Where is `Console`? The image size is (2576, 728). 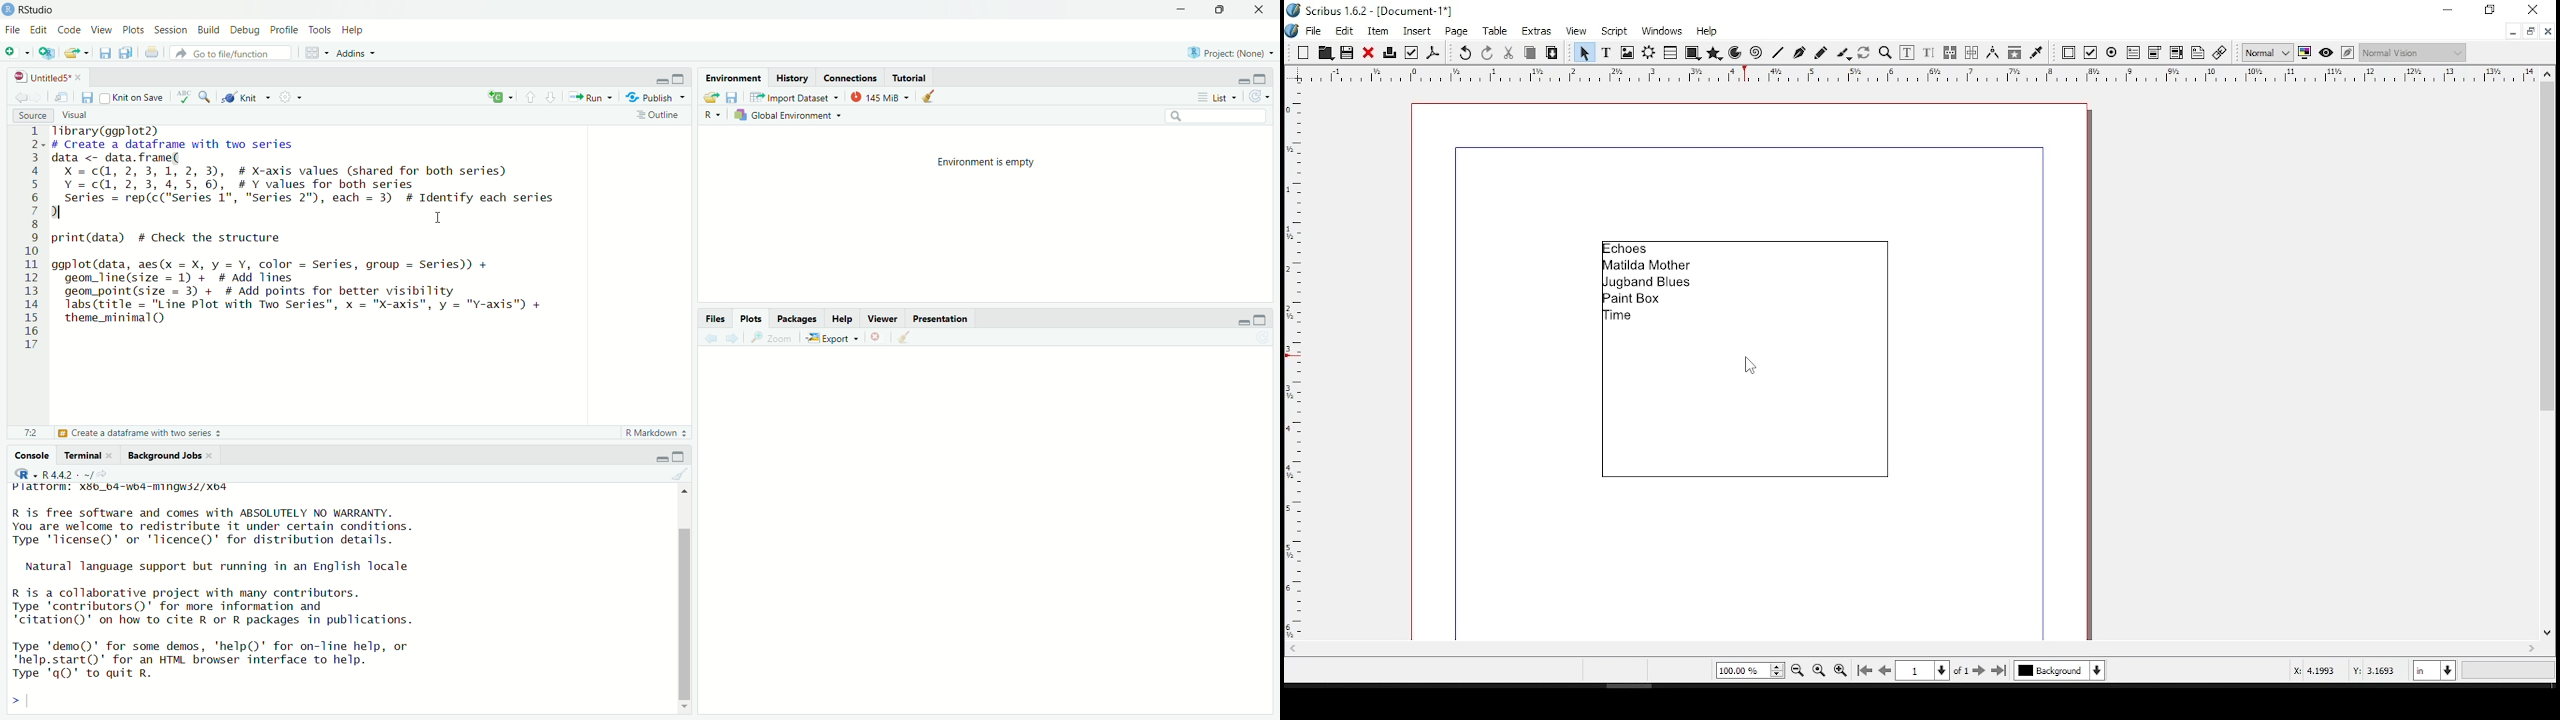 Console is located at coordinates (32, 455).